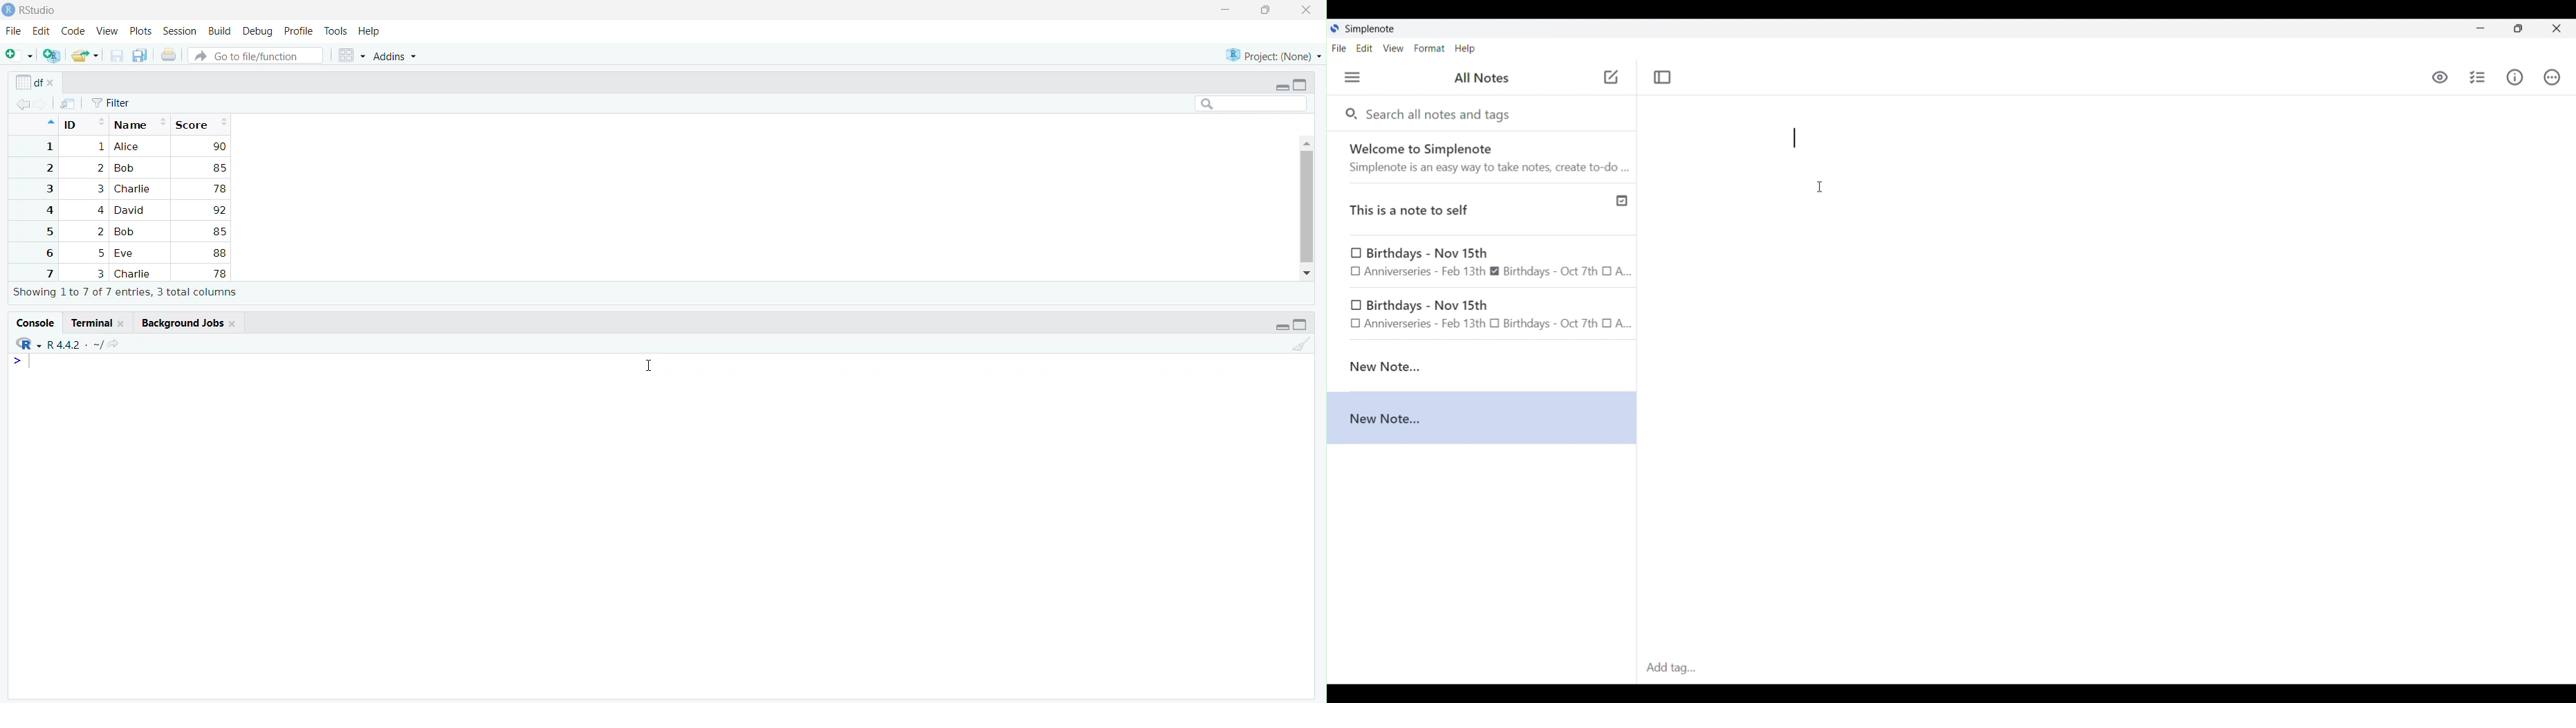 Image resolution: width=2576 pixels, height=728 pixels. I want to click on Name, so click(140, 123).